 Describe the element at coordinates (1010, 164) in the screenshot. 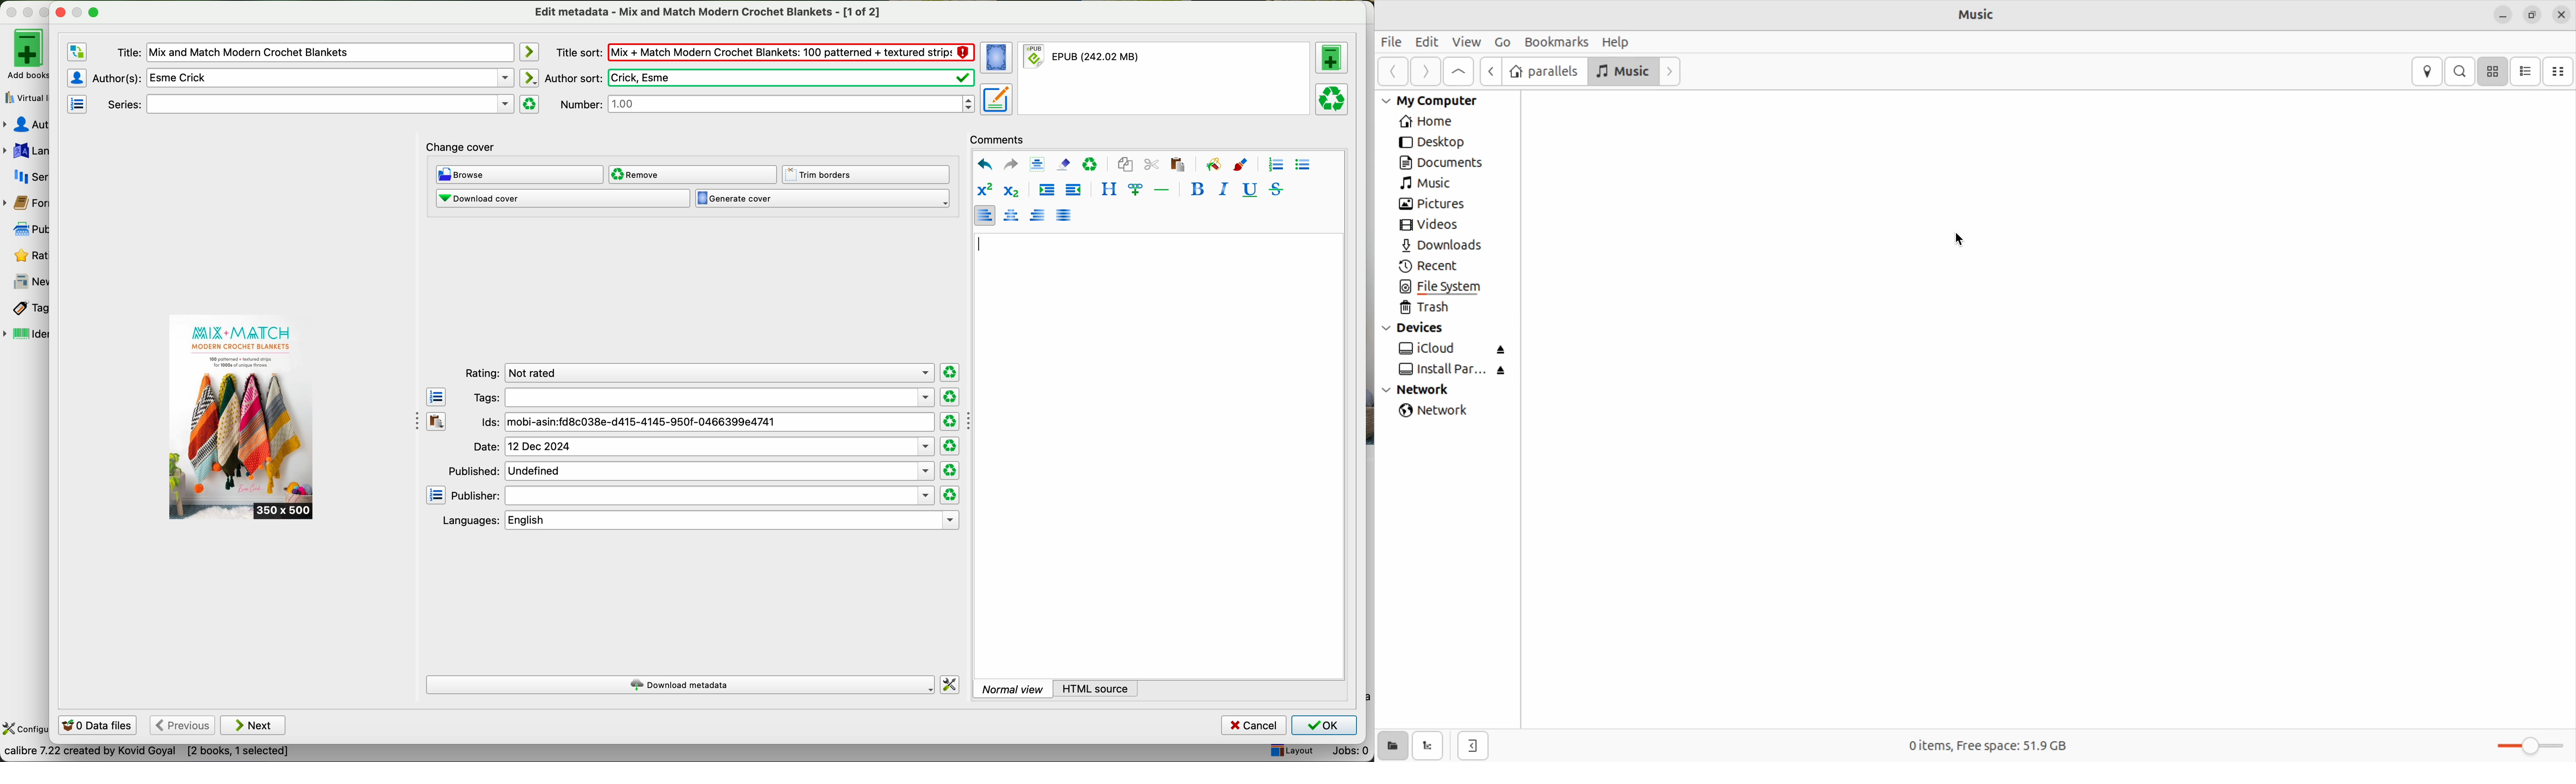

I see `redo` at that location.